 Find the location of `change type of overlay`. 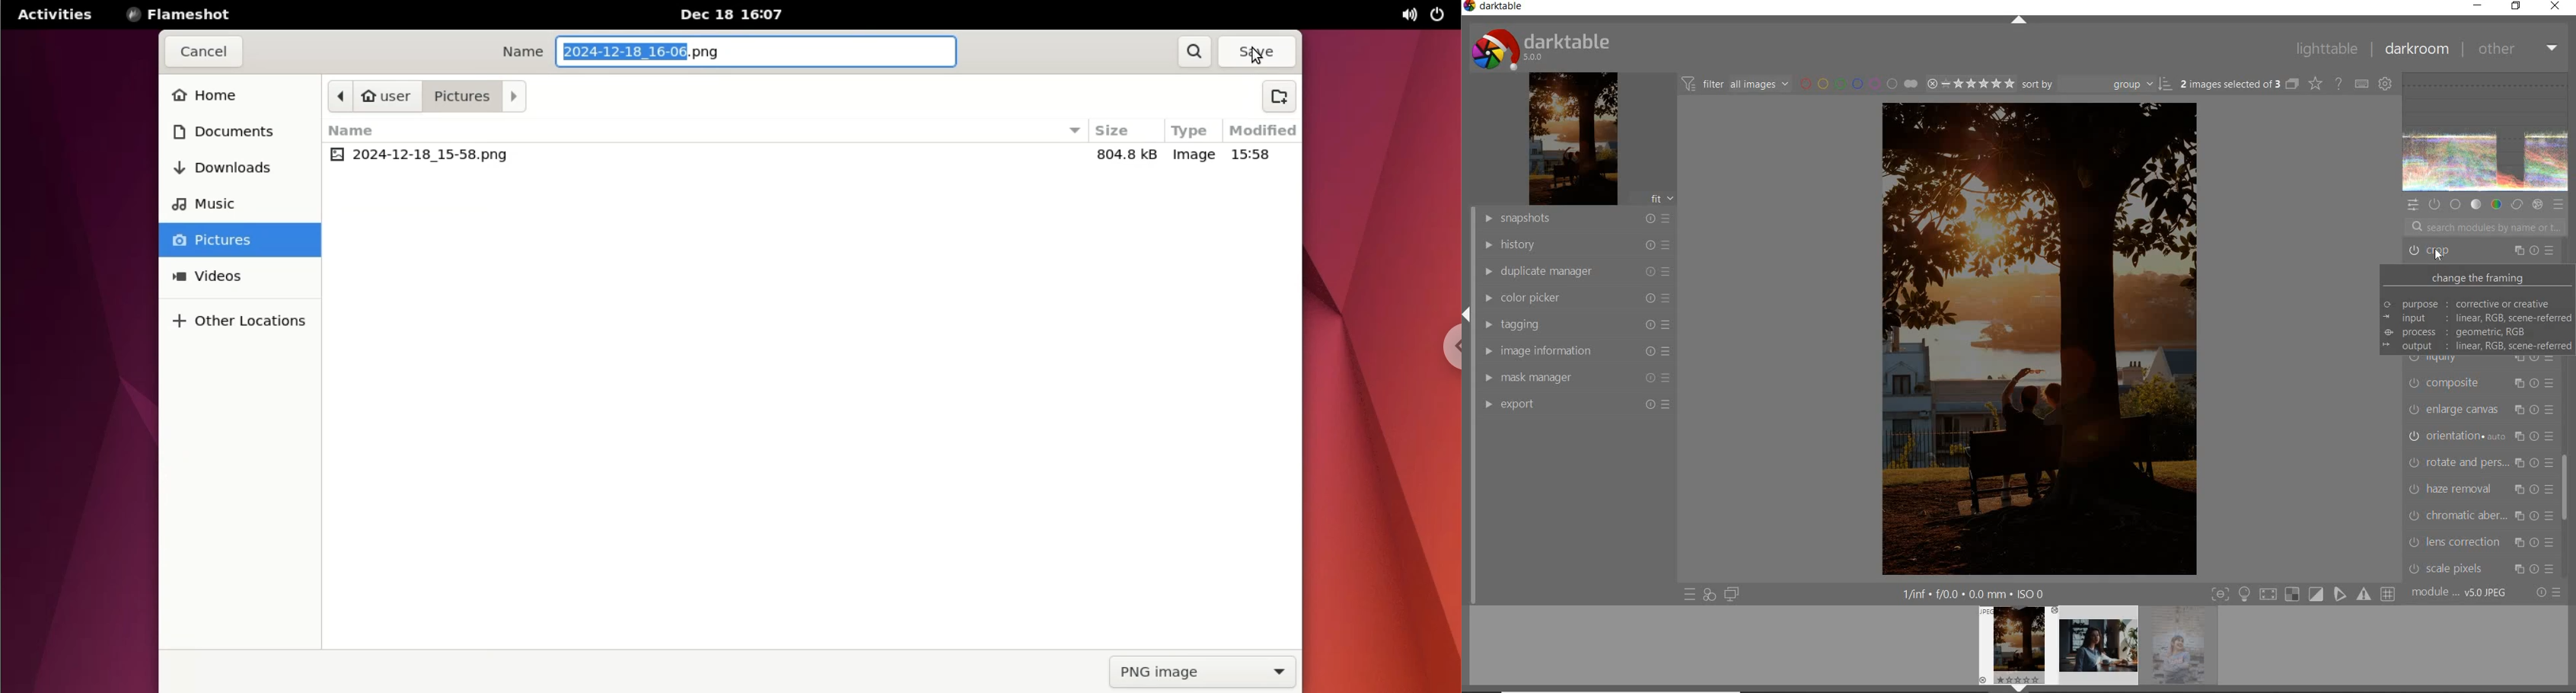

change type of overlay is located at coordinates (2315, 83).